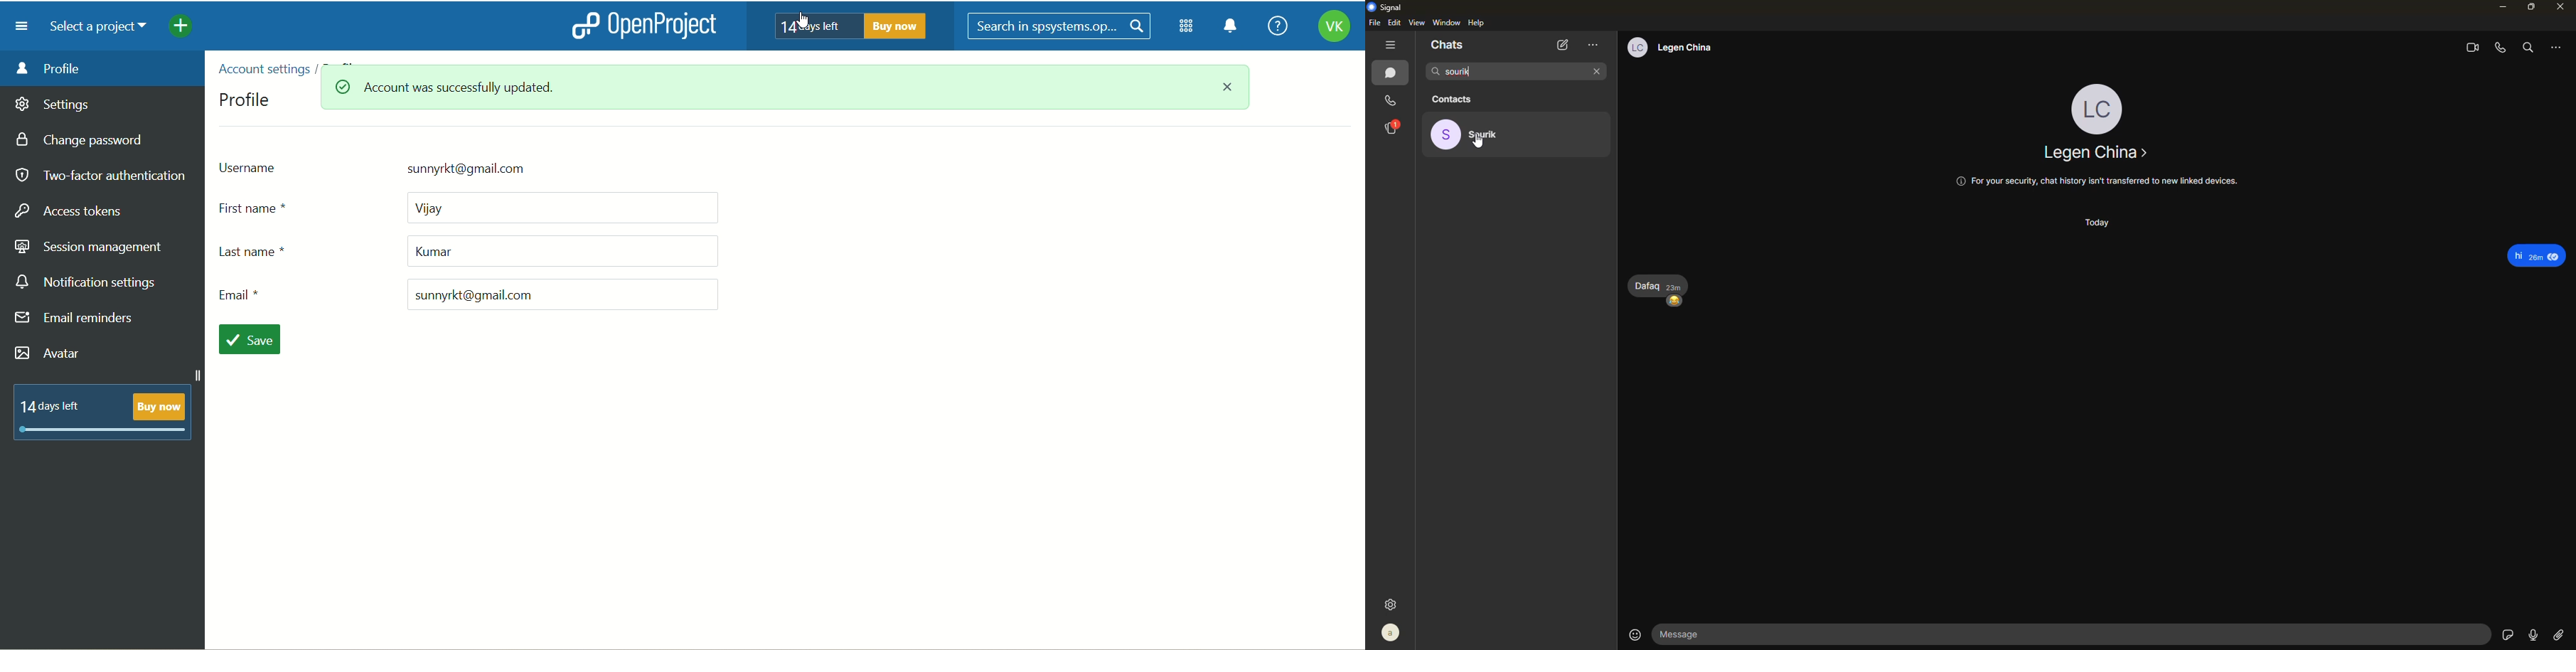  Describe the element at coordinates (444, 166) in the screenshot. I see `ussername` at that location.